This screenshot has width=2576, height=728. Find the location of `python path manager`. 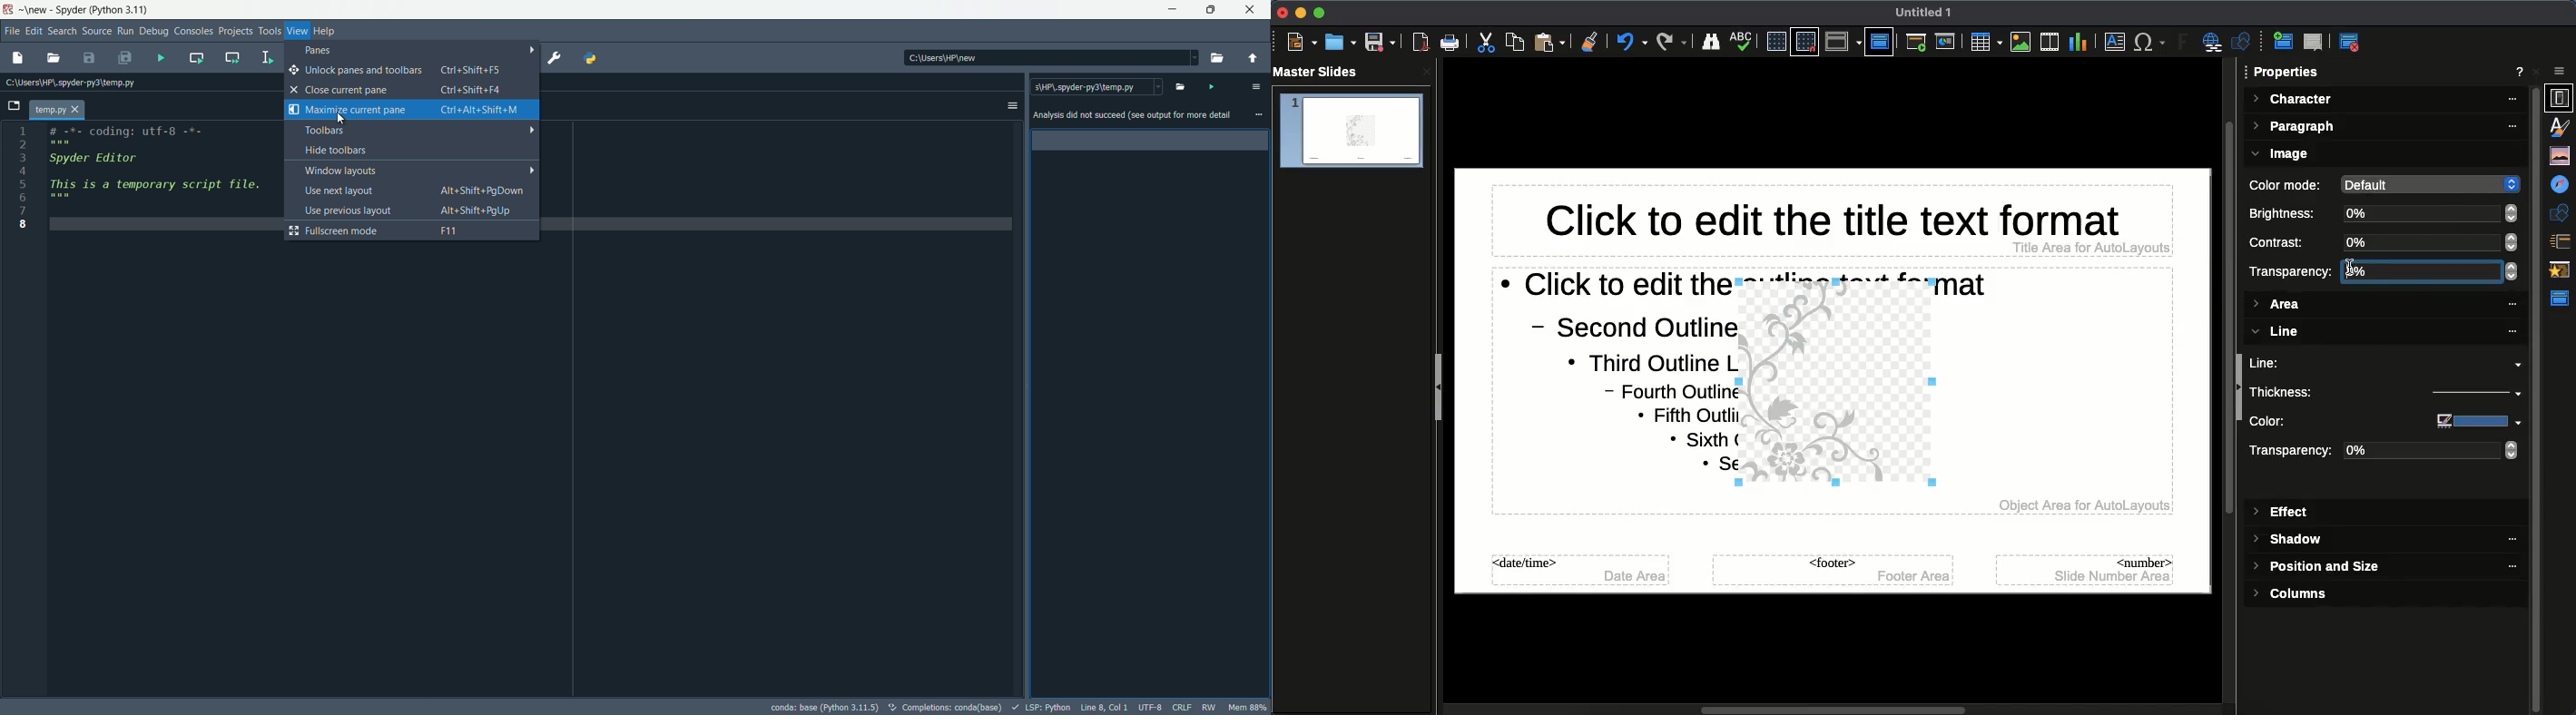

python path manager is located at coordinates (591, 58).